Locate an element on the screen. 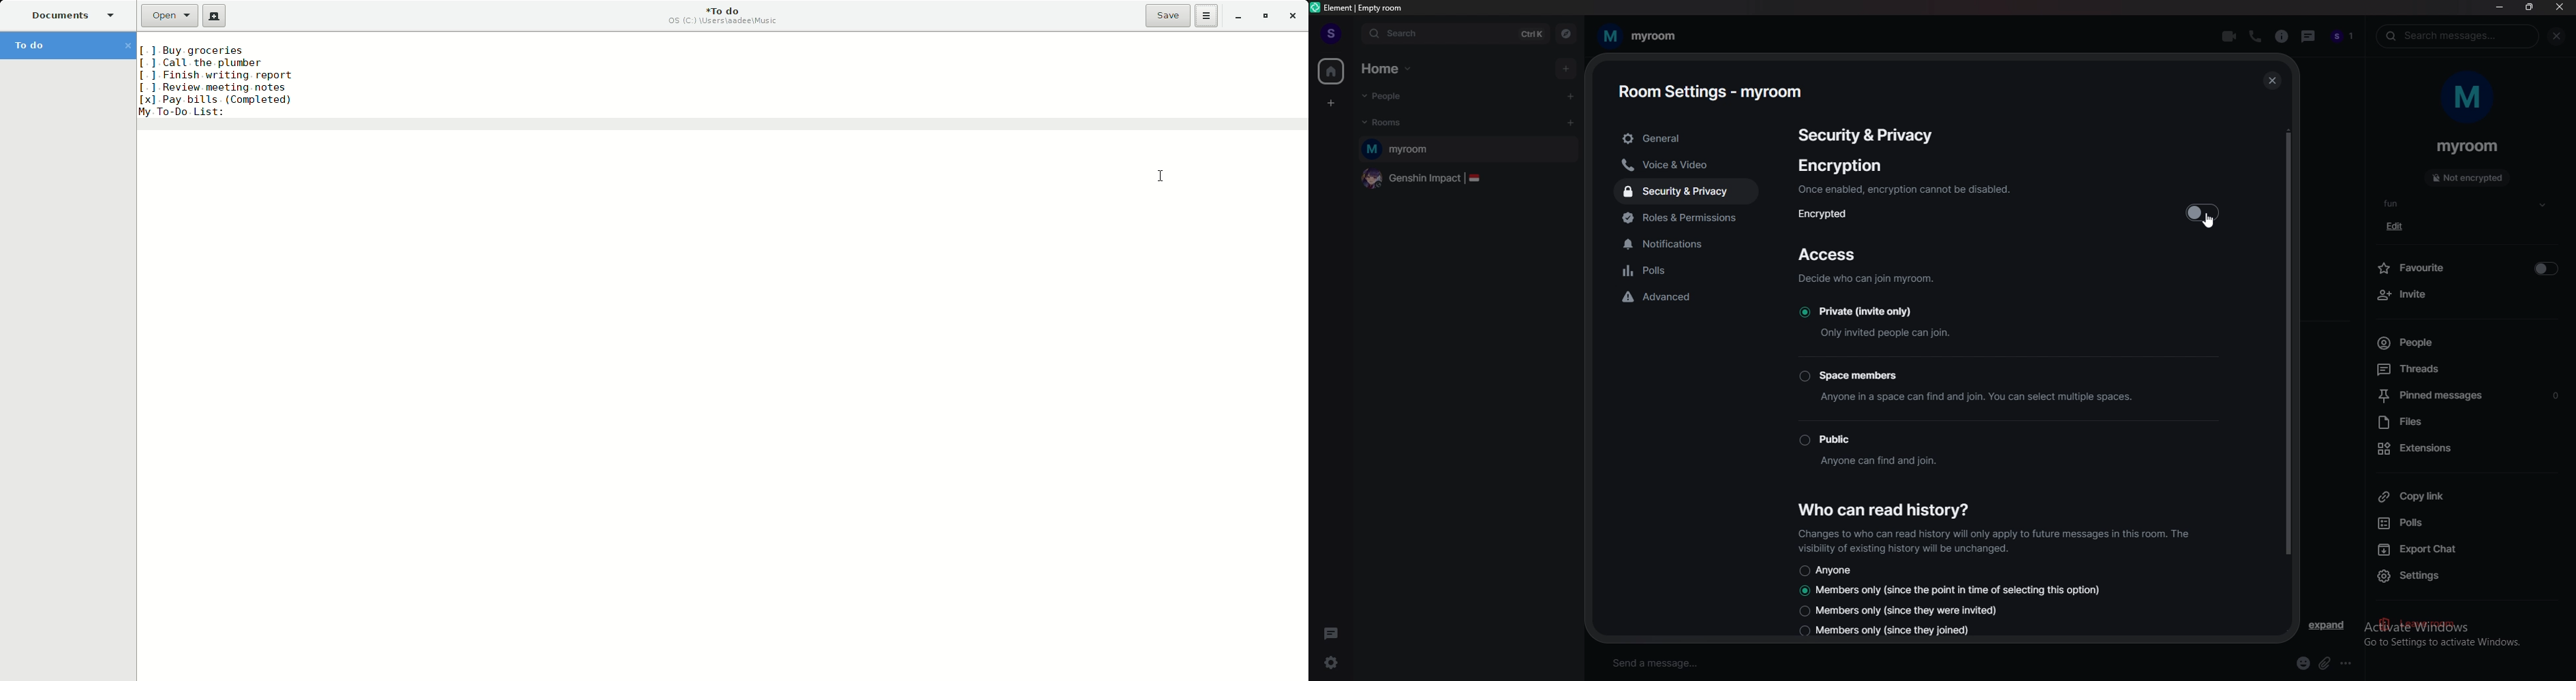 The image size is (2576, 700). close is located at coordinates (2271, 81).